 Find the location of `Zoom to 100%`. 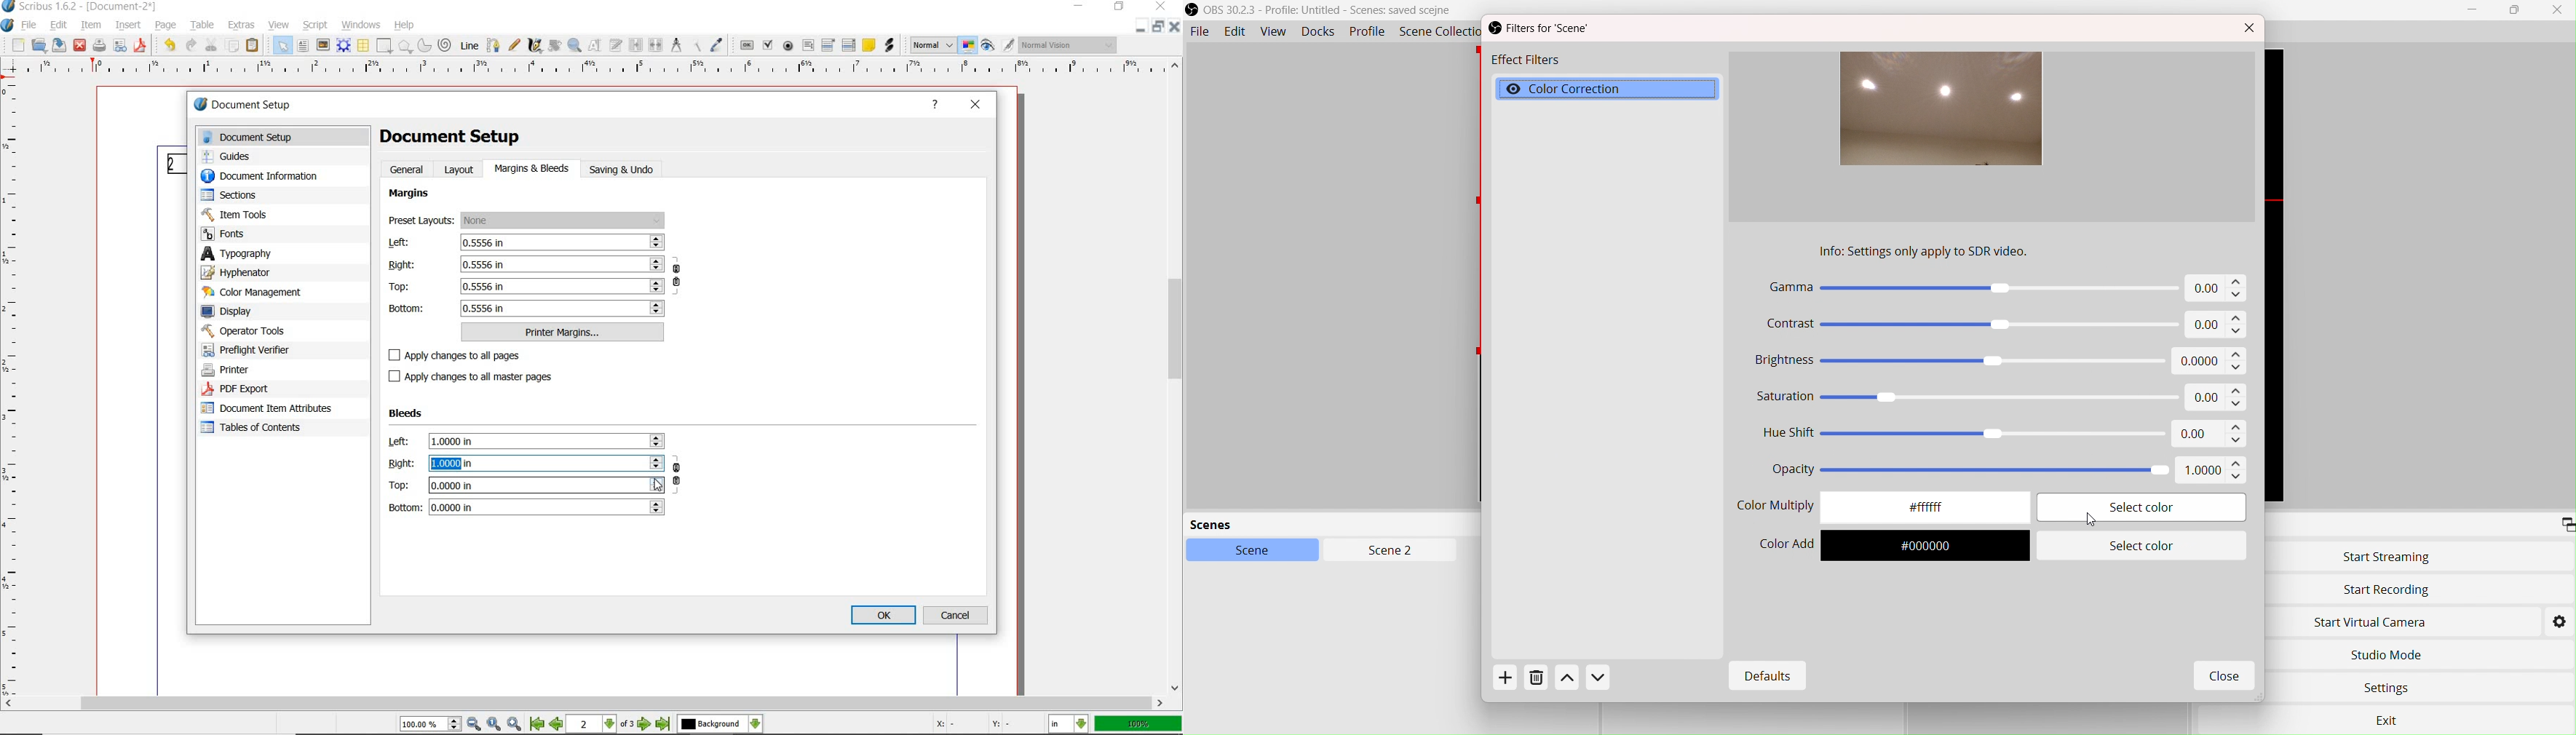

Zoom to 100% is located at coordinates (494, 724).